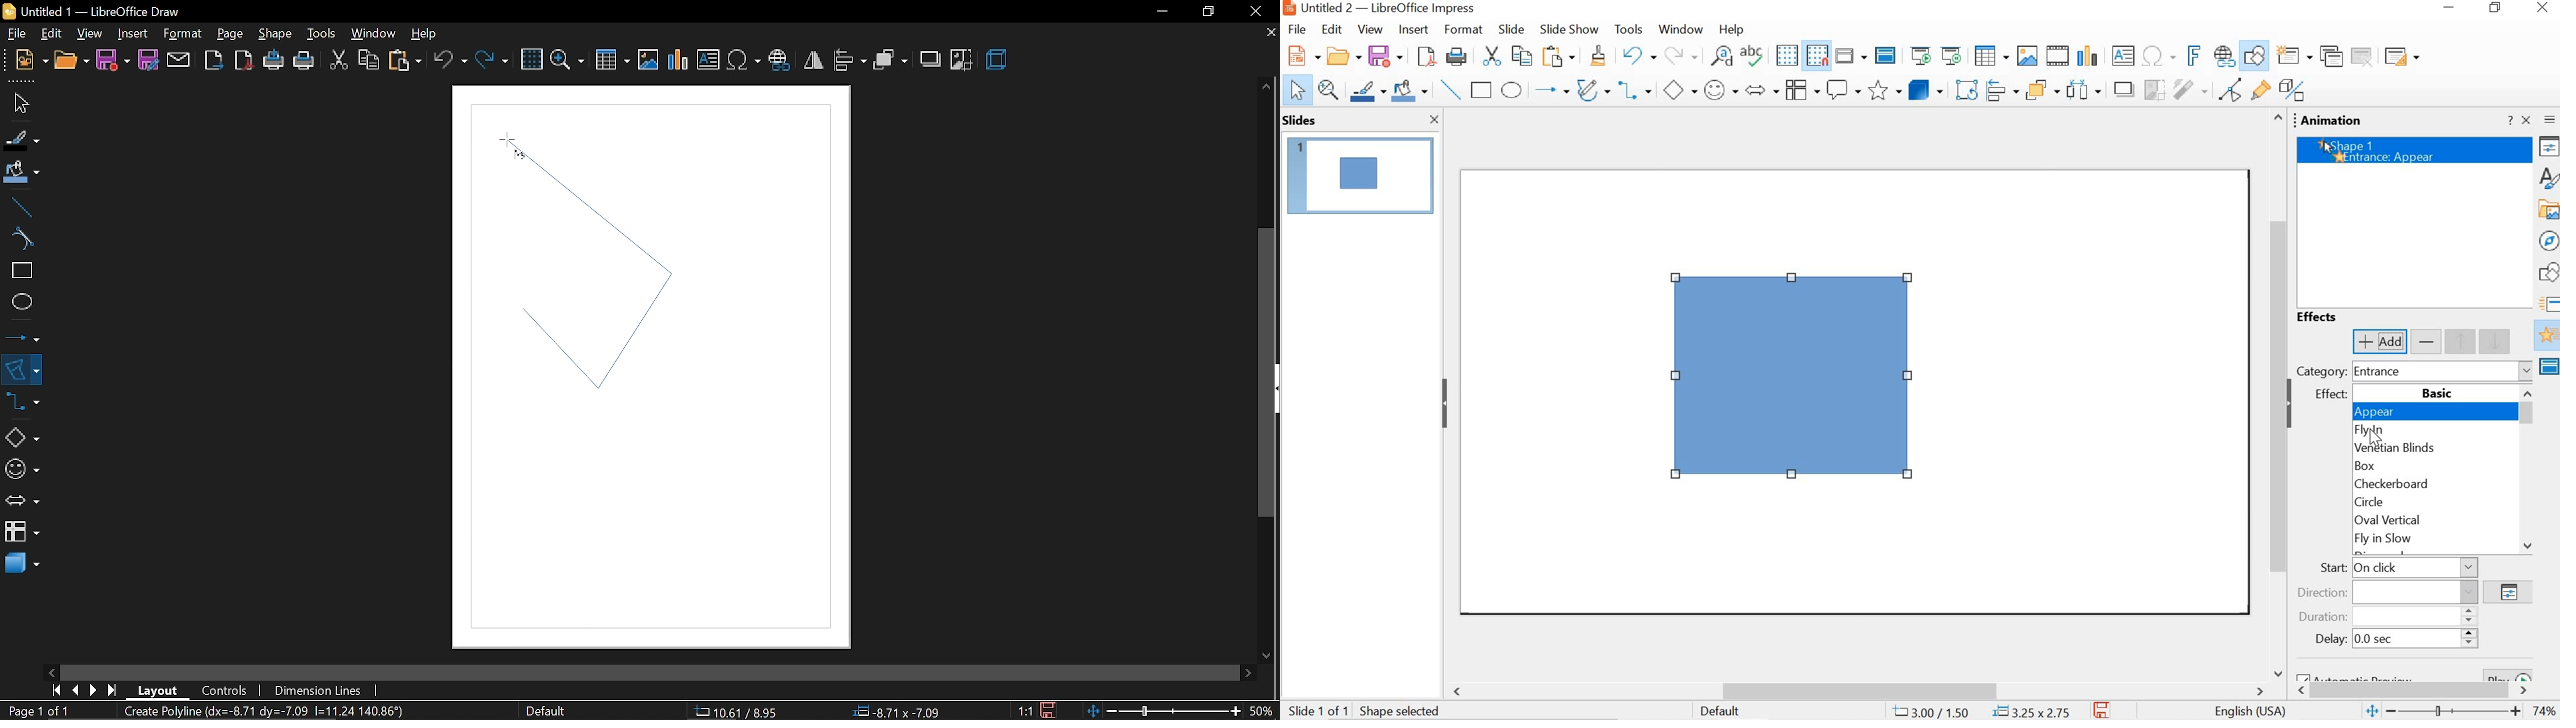 Image resolution: width=2576 pixels, height=728 pixels. What do you see at coordinates (305, 61) in the screenshot?
I see `print` at bounding box center [305, 61].